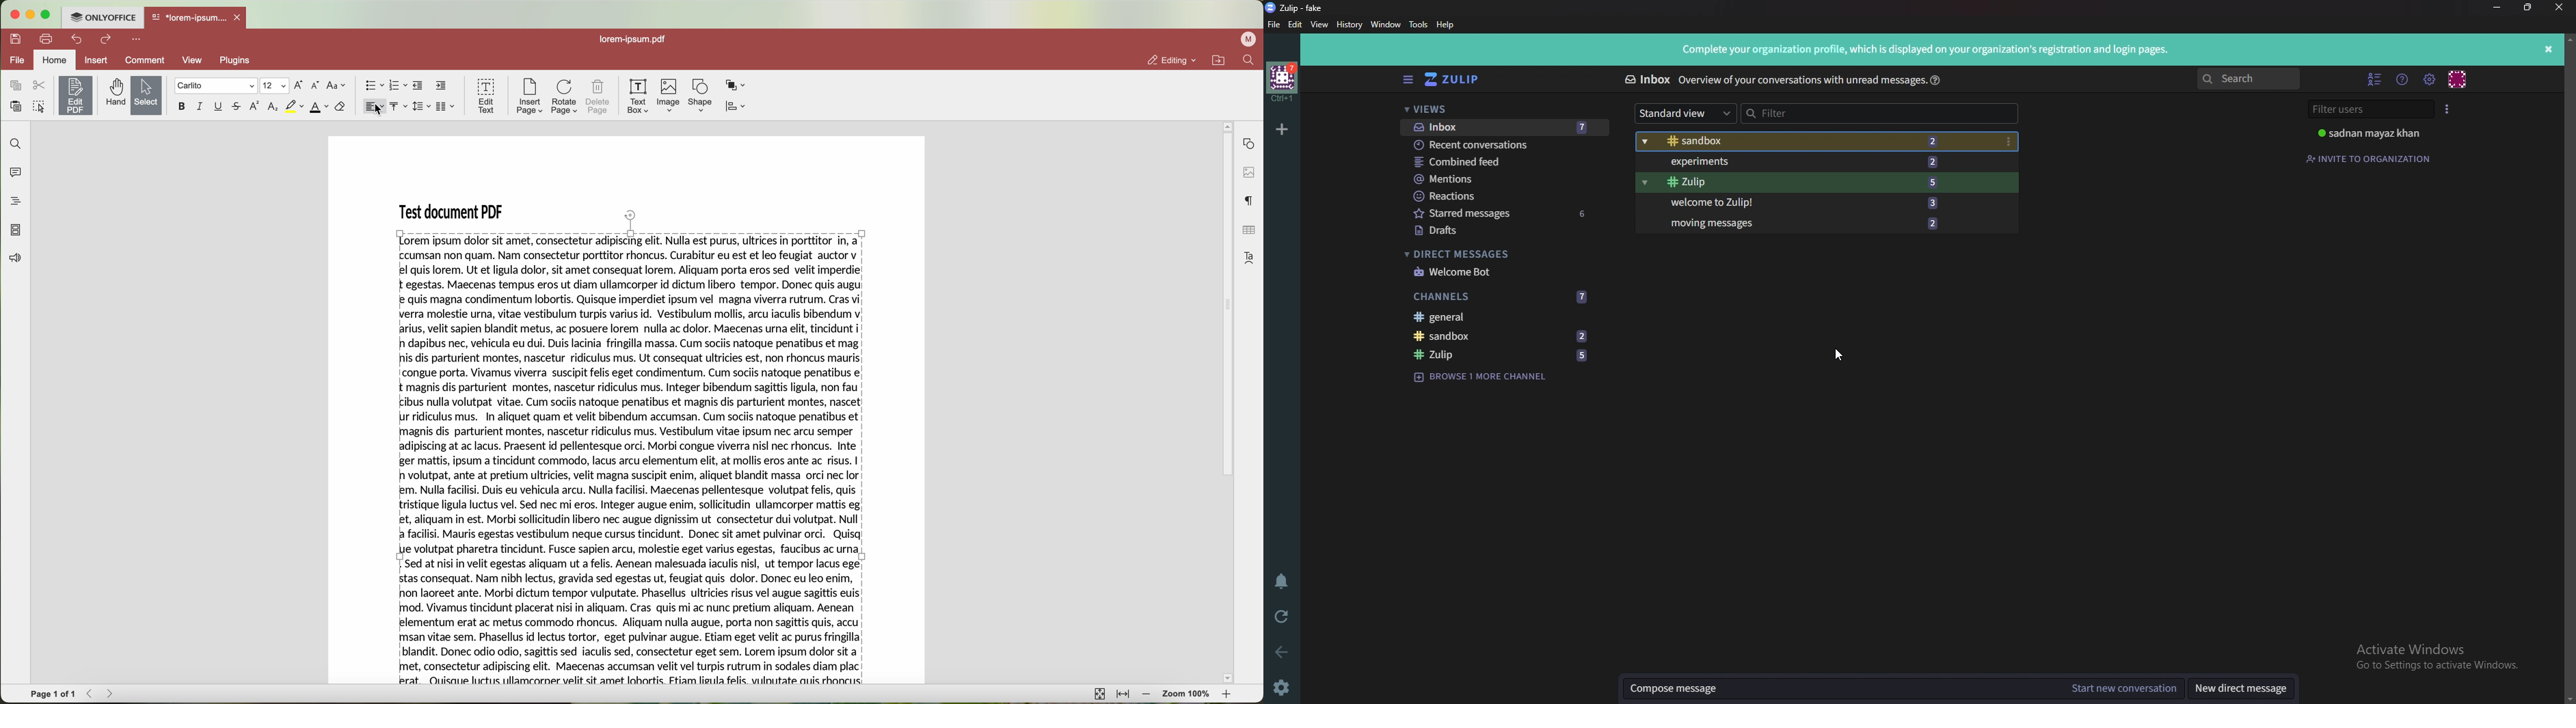  Describe the element at coordinates (1815, 201) in the screenshot. I see `Welcome to Zulip` at that location.